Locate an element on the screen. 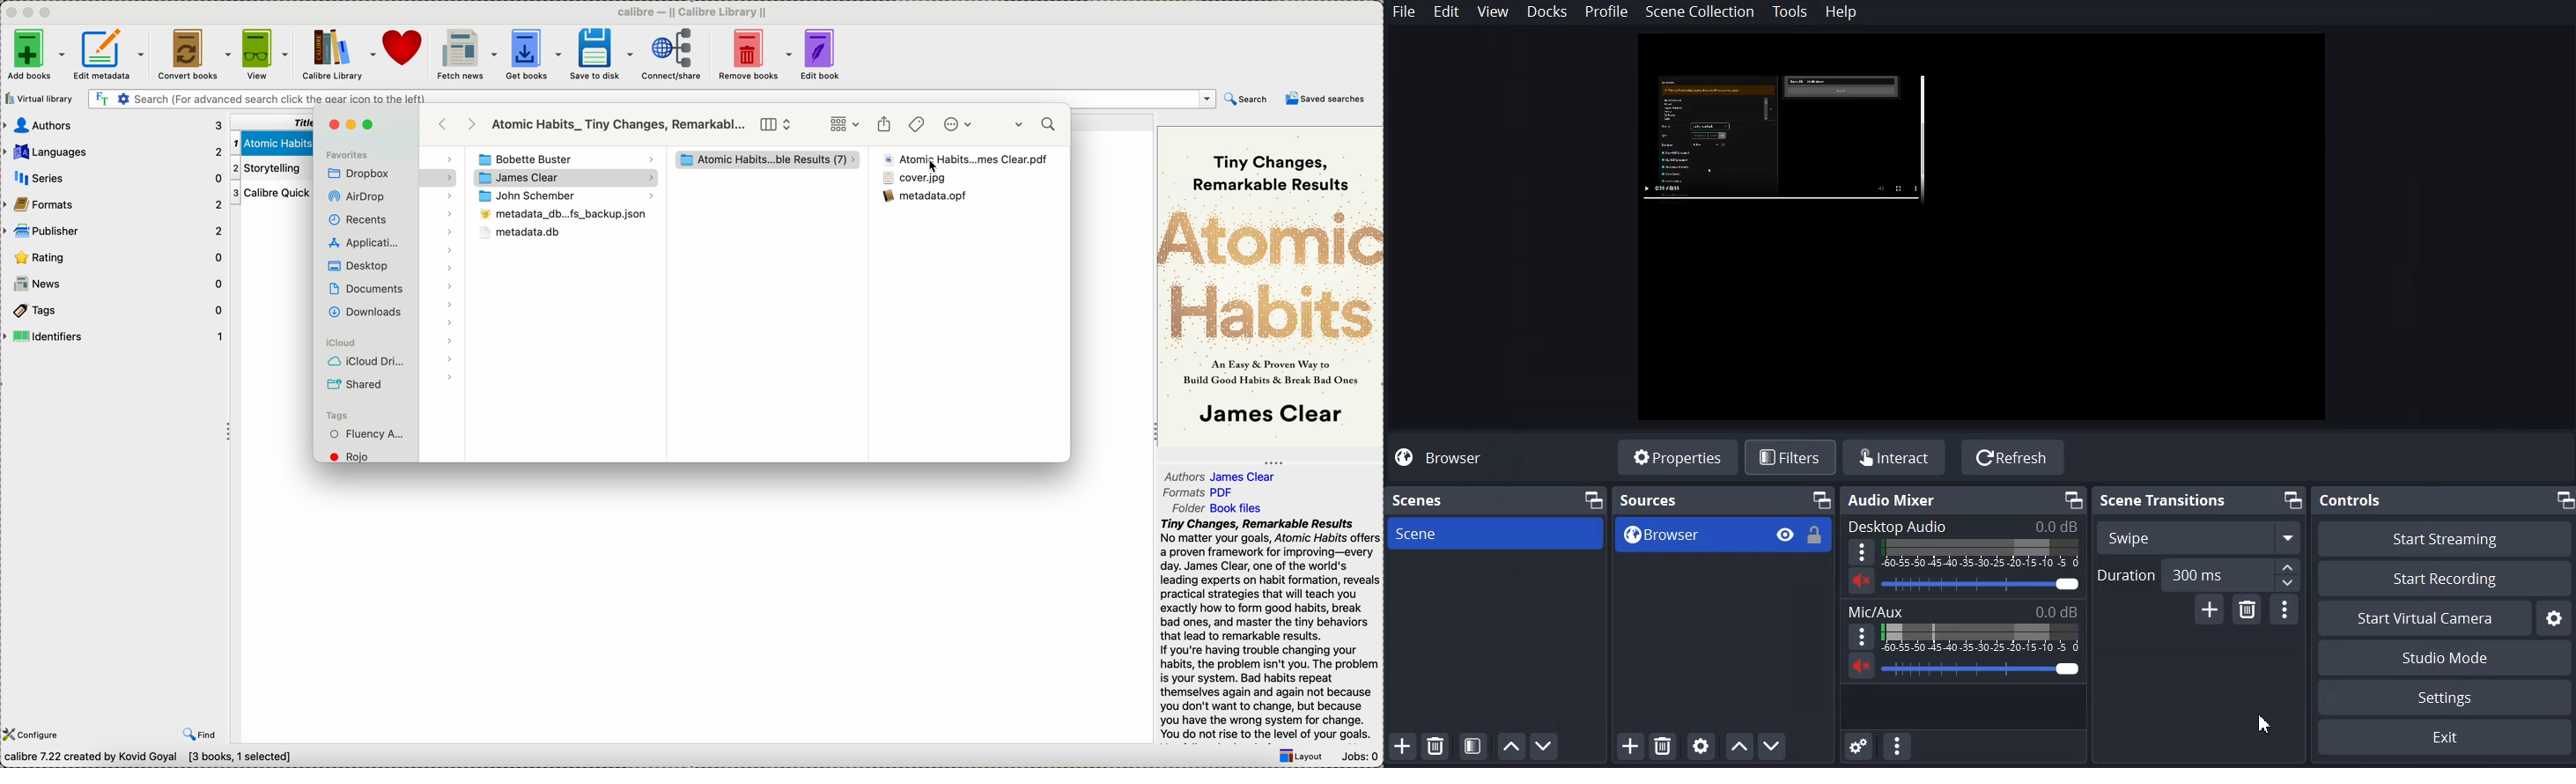 The image size is (2576, 784). bobette buster is located at coordinates (563, 159).